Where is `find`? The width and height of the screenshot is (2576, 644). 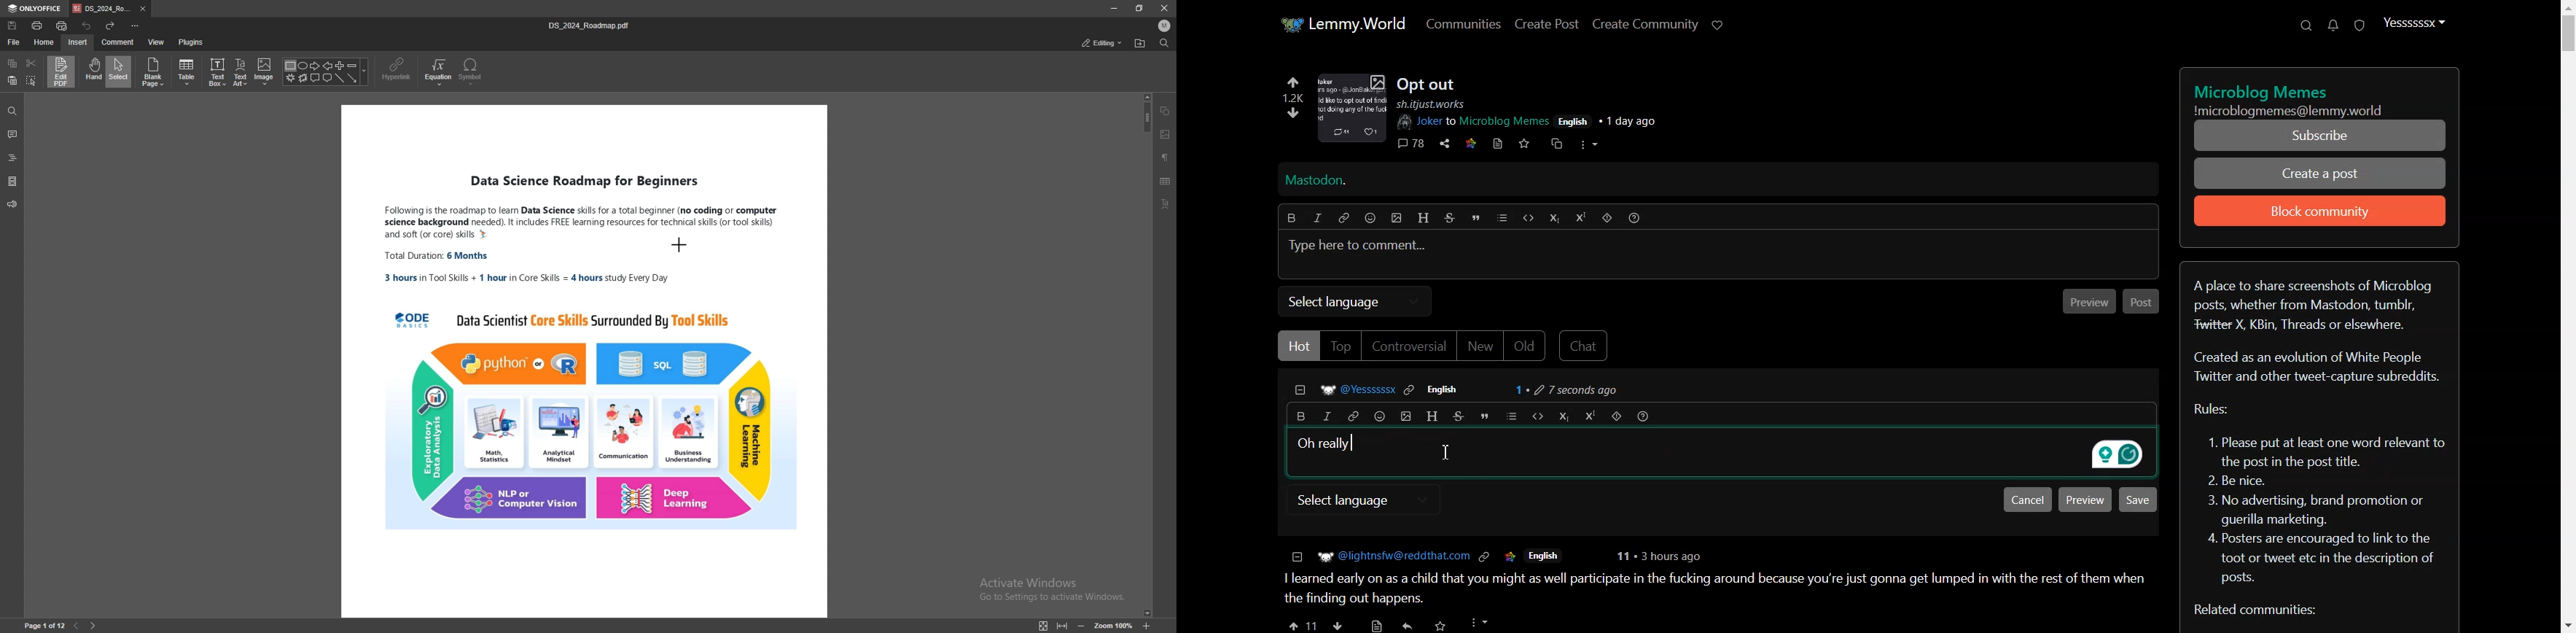 find is located at coordinates (1164, 43).